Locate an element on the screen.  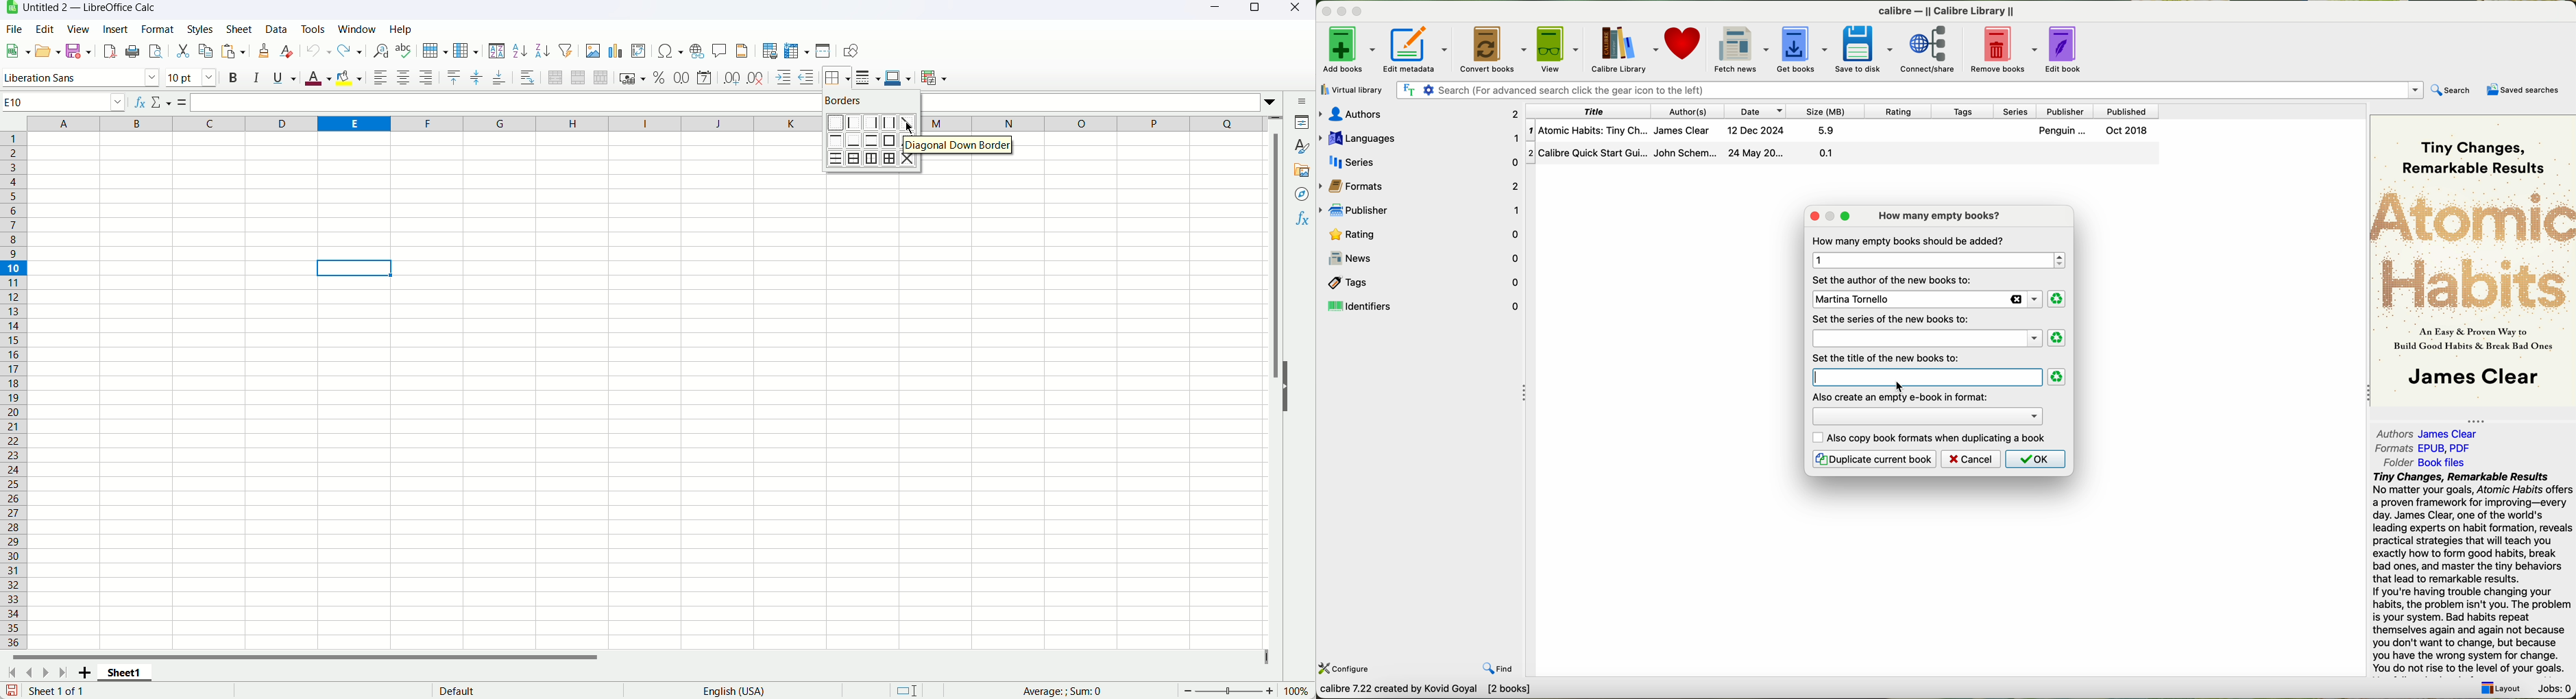
also copy book formats when duplicating a book is located at coordinates (1931, 438).